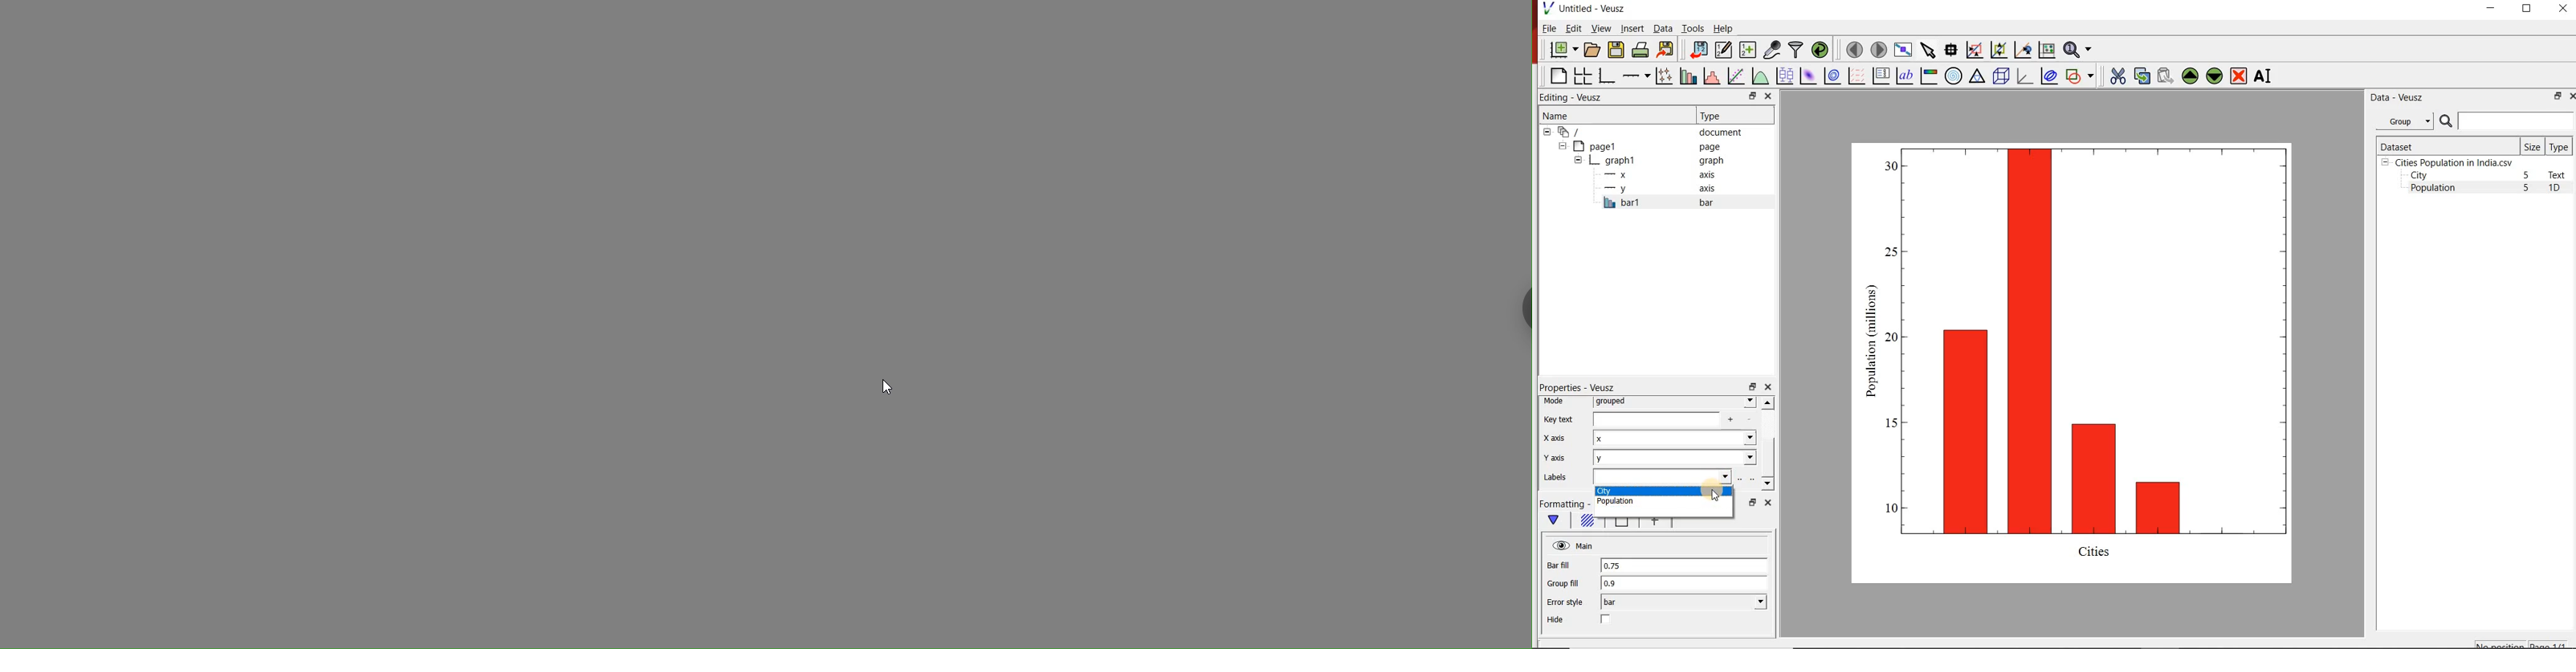  What do you see at coordinates (1561, 479) in the screenshot?
I see `labels` at bounding box center [1561, 479].